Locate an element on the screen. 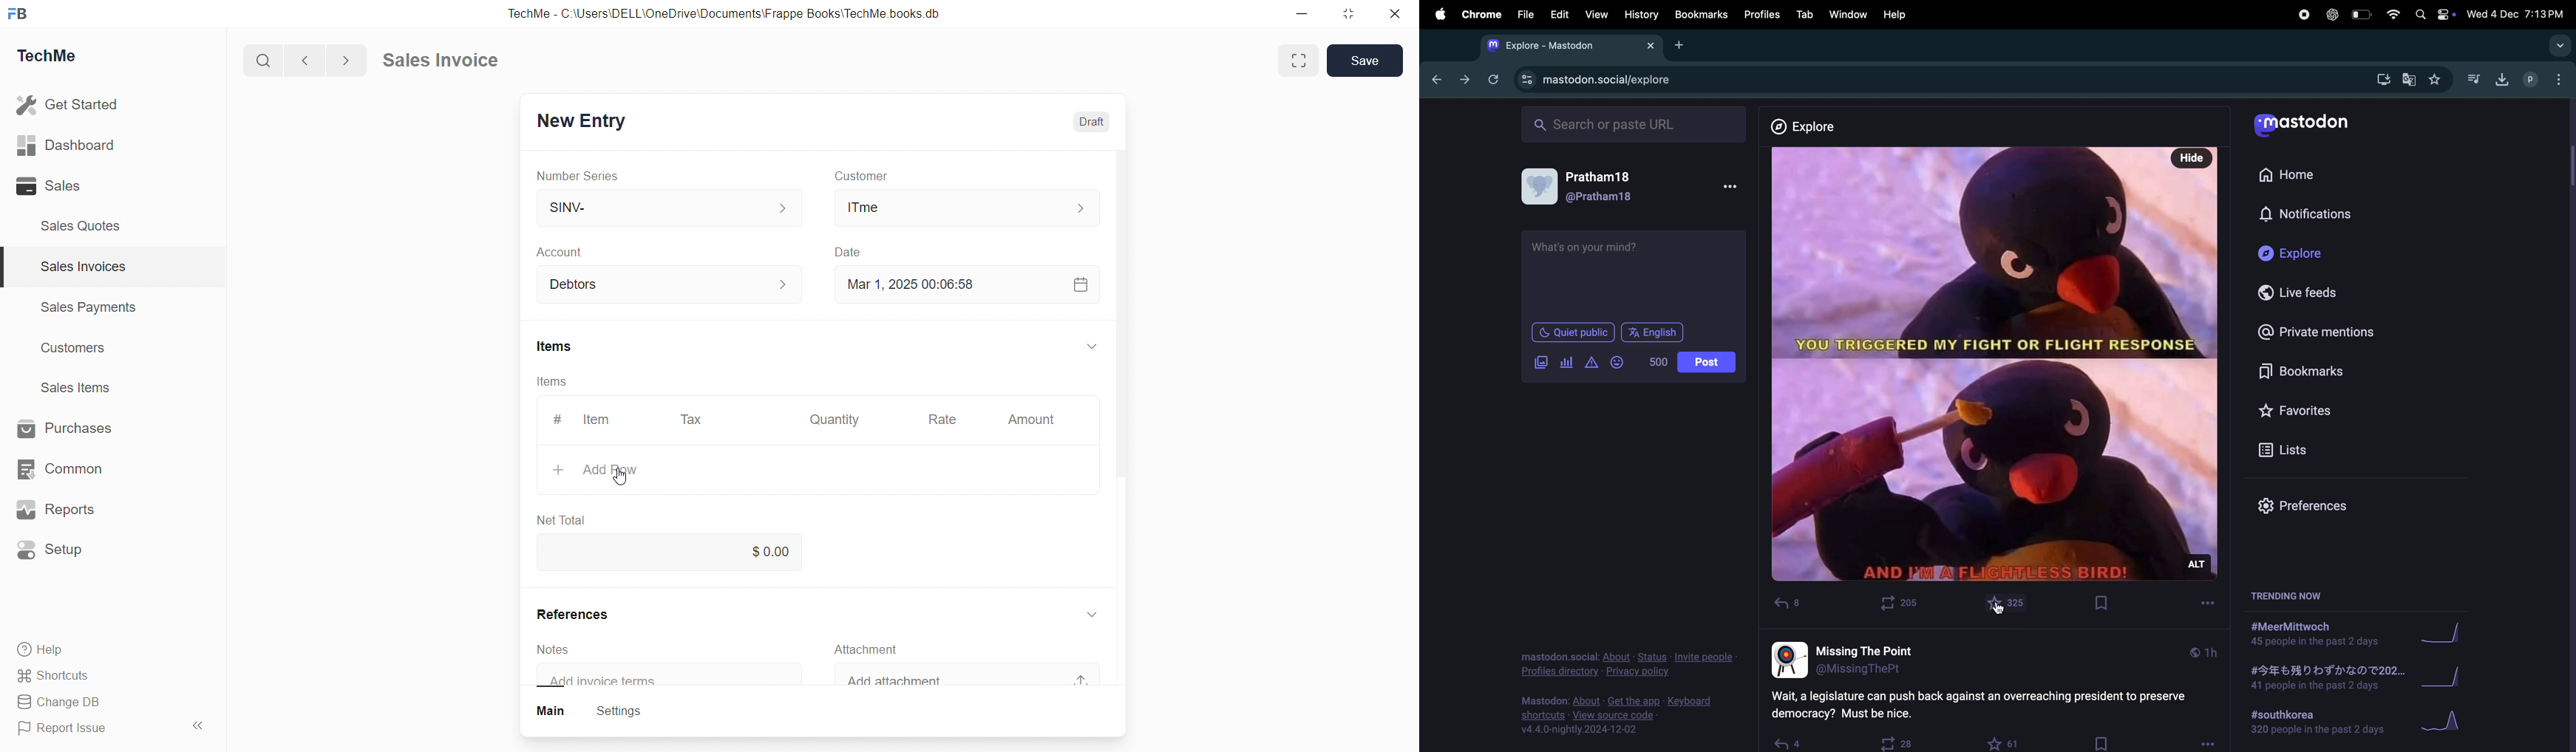 The image size is (2576, 756). mastodo is located at coordinates (2309, 122).